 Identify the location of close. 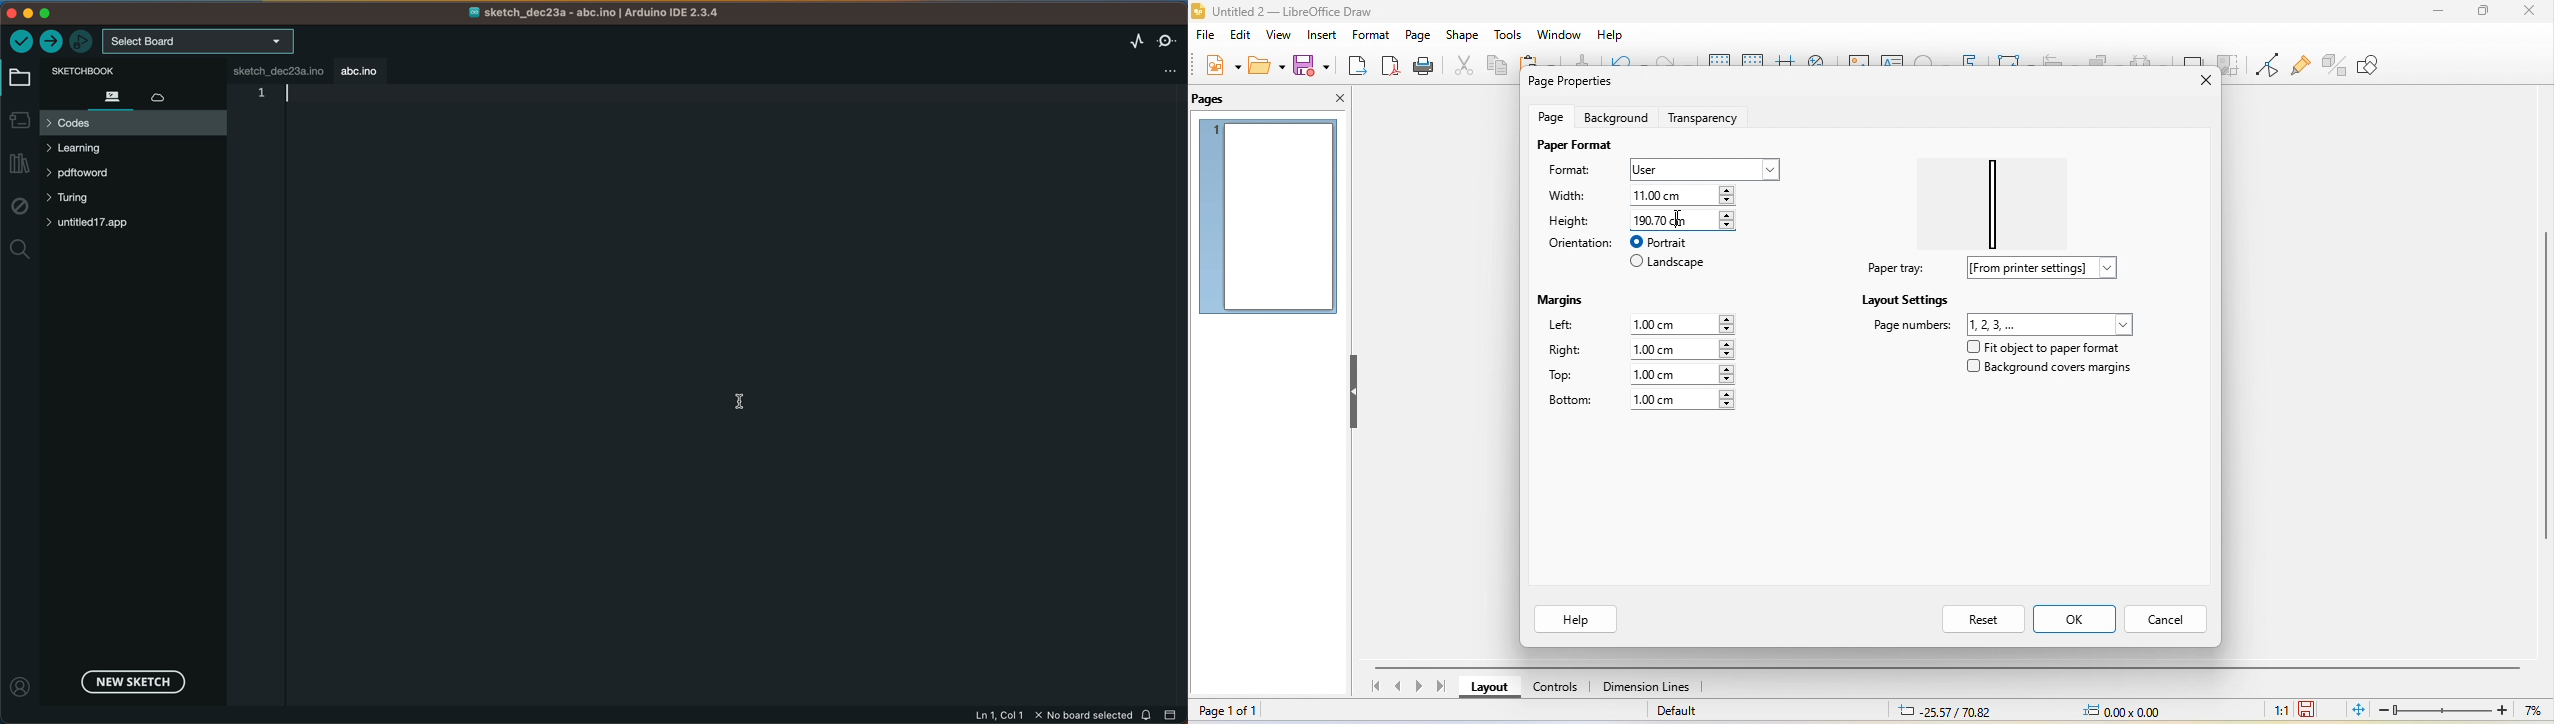
(1332, 98).